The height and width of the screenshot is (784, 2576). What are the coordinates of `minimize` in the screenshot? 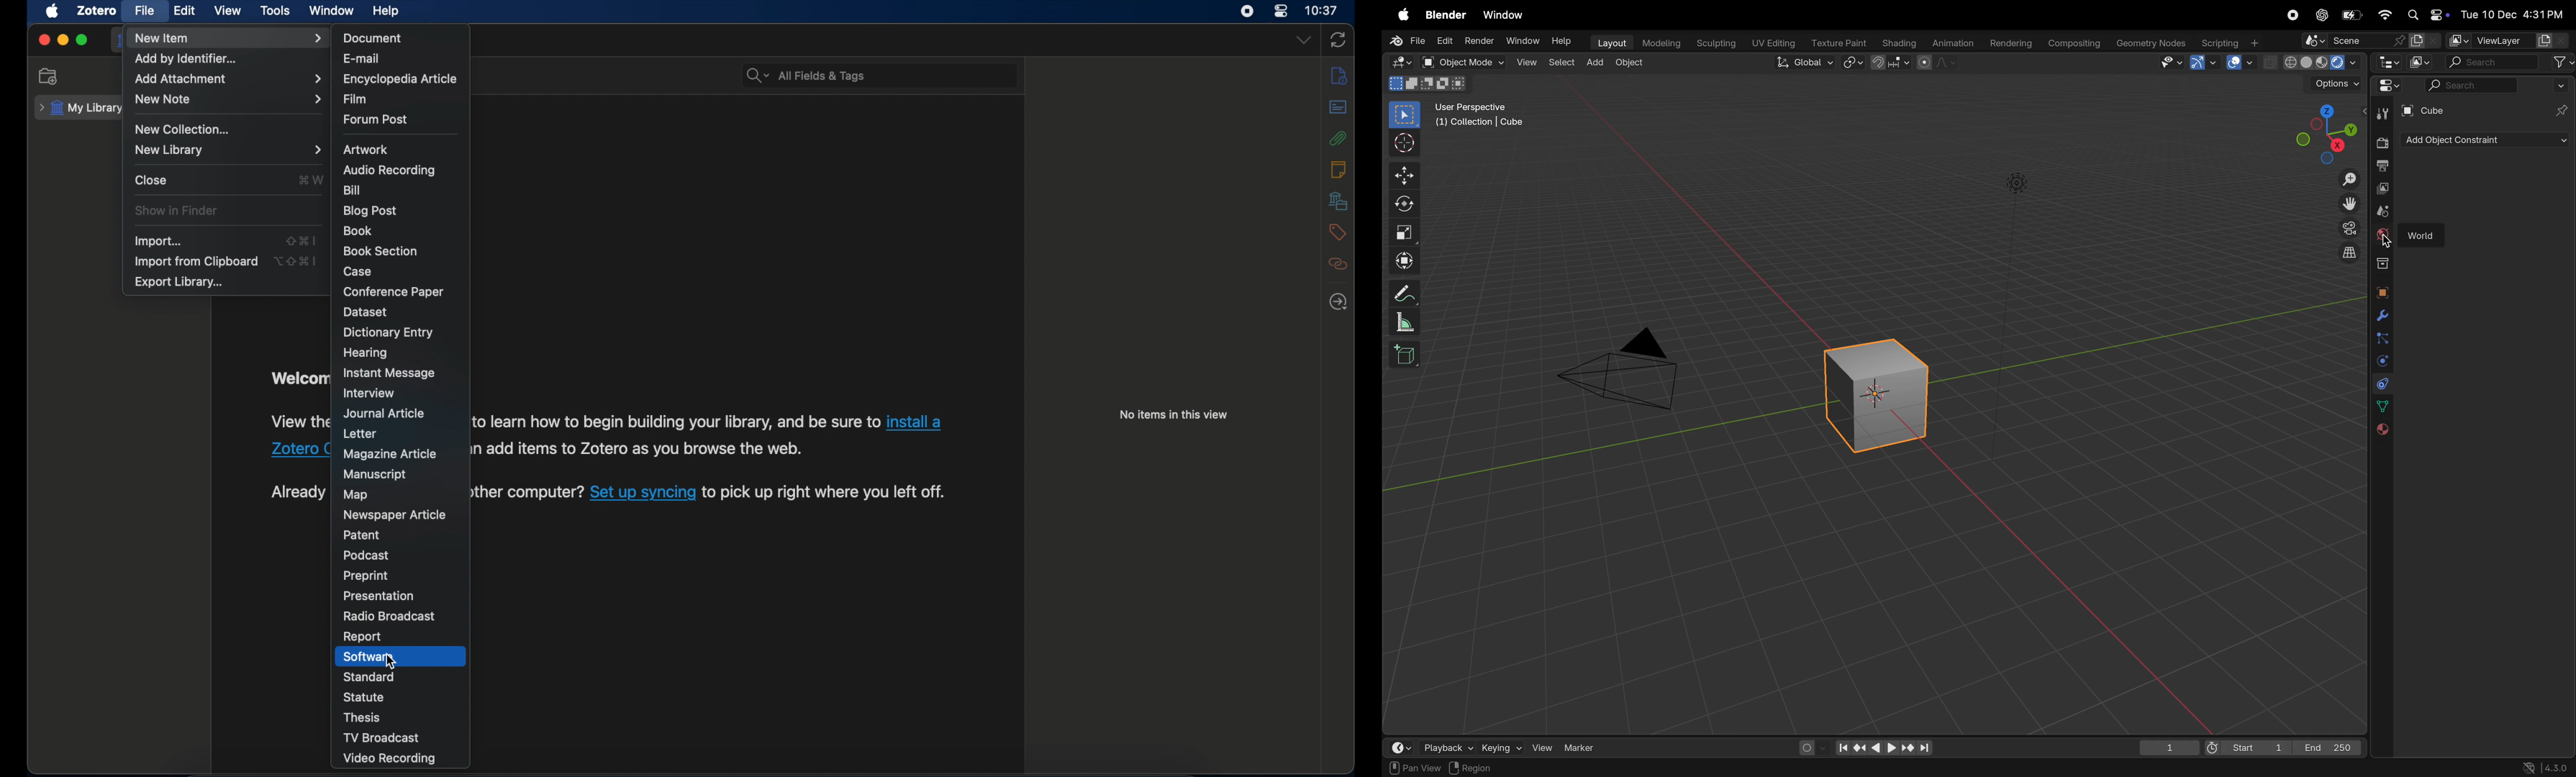 It's located at (62, 41).